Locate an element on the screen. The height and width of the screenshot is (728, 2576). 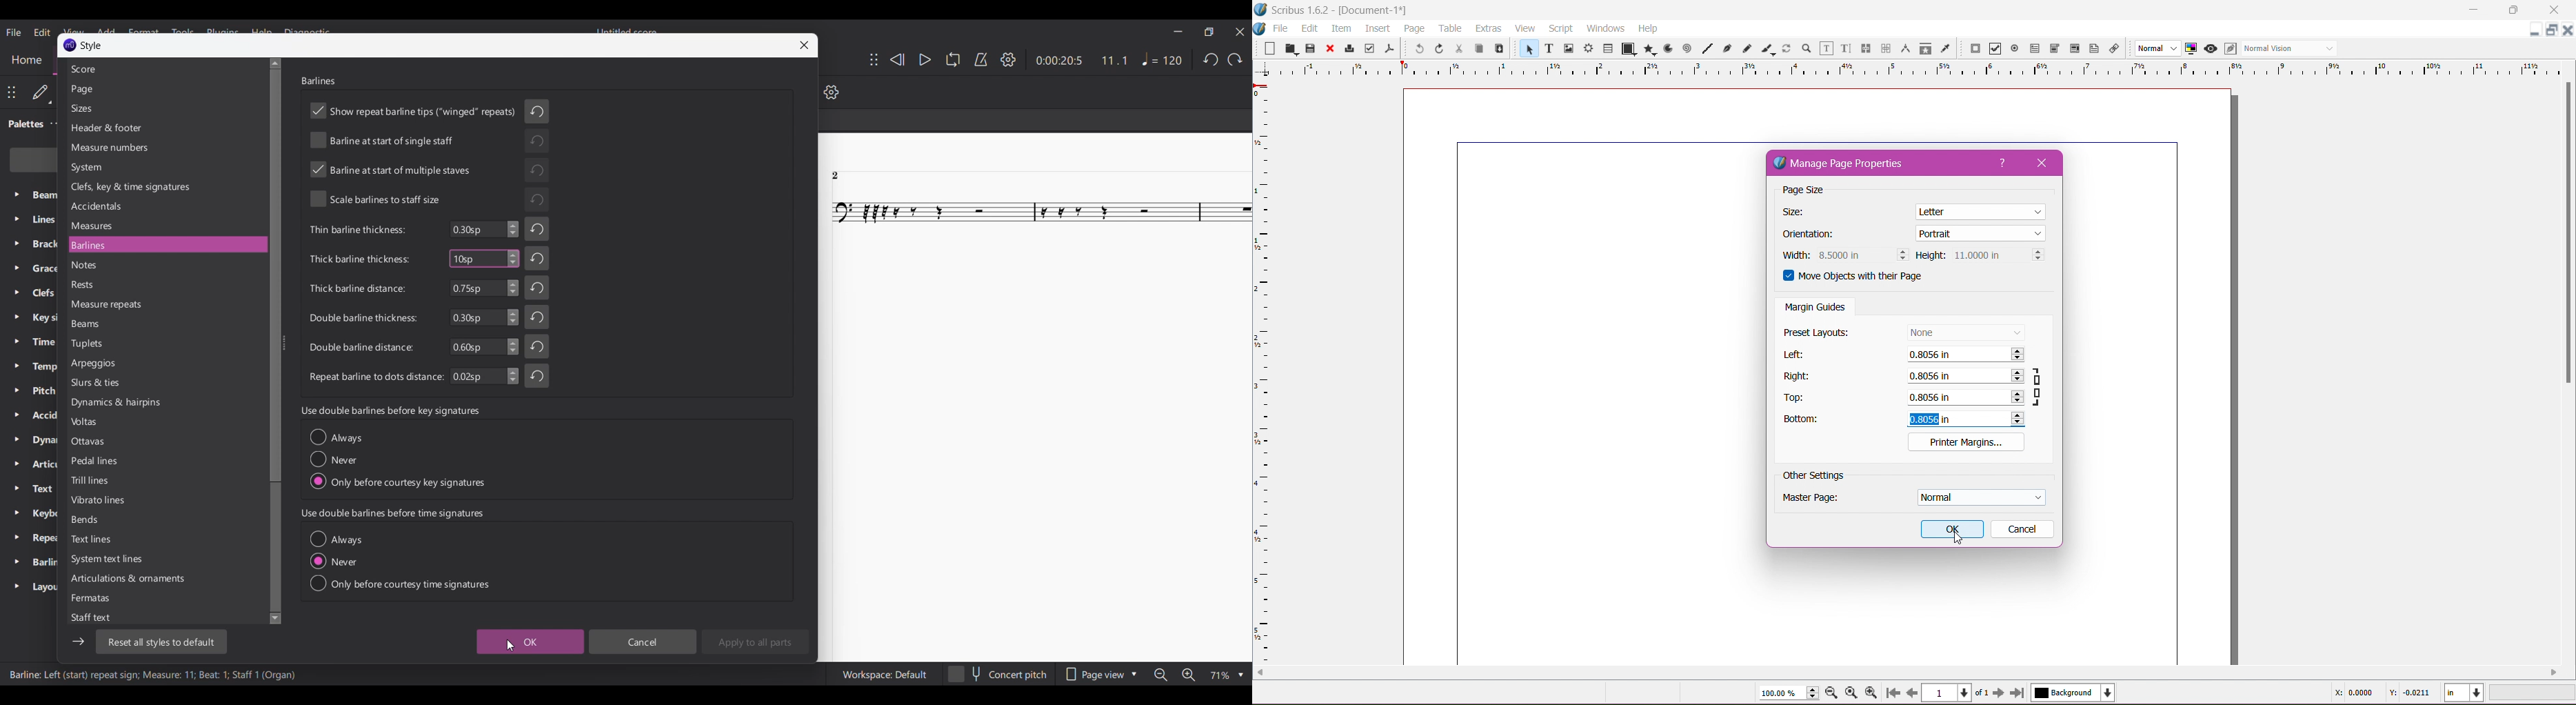
PDF Text Field is located at coordinates (2035, 49).